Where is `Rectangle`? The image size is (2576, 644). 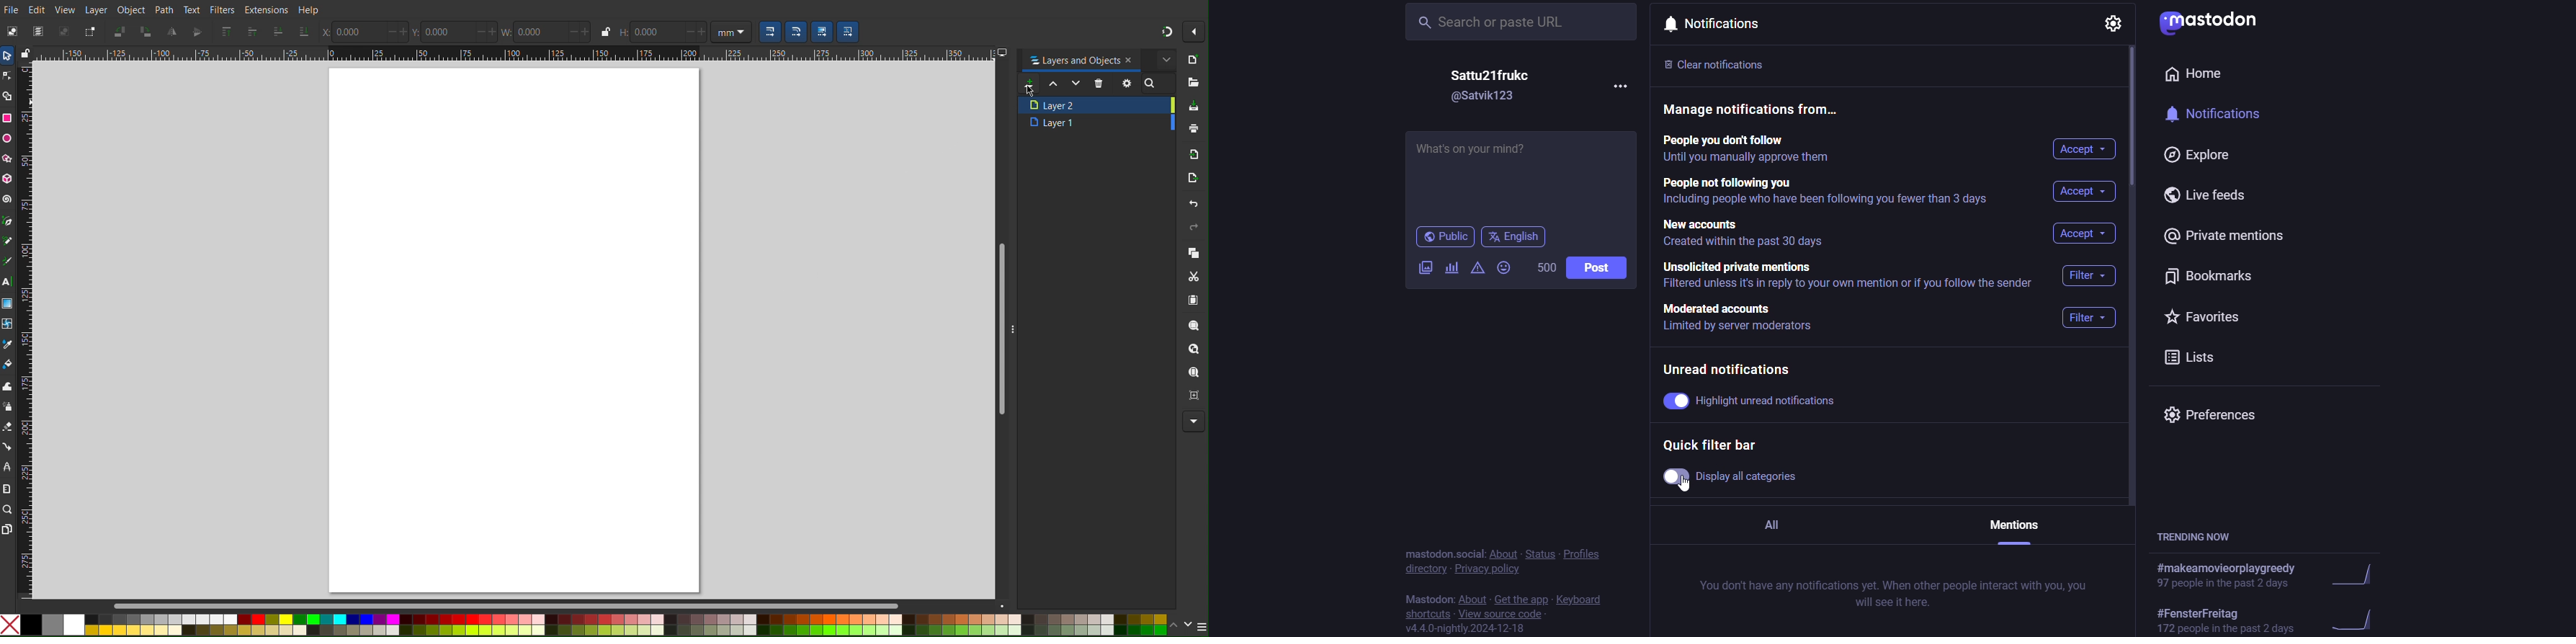 Rectangle is located at coordinates (9, 116).